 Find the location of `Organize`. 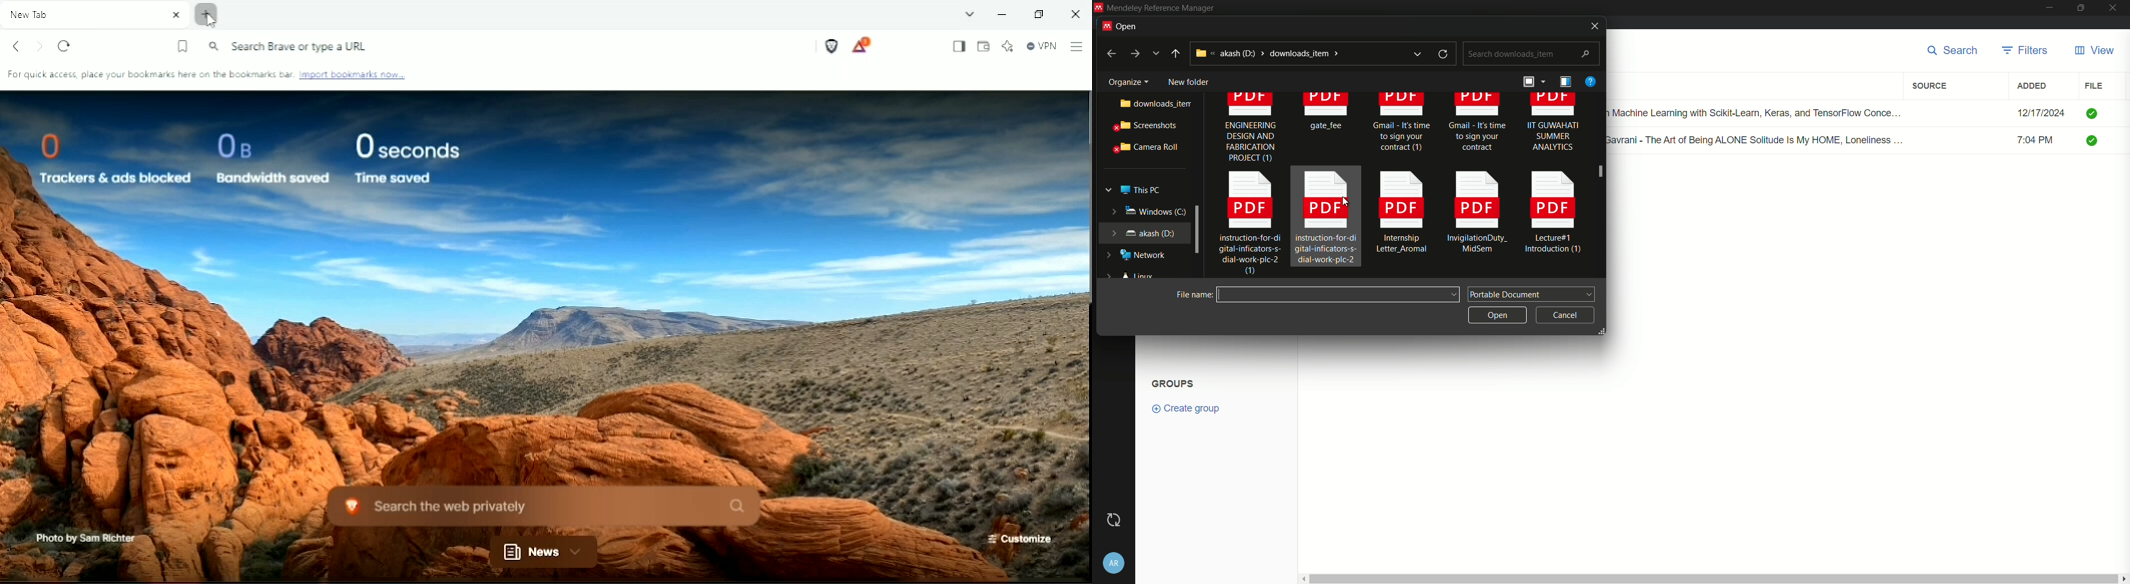

Organize is located at coordinates (1124, 80).